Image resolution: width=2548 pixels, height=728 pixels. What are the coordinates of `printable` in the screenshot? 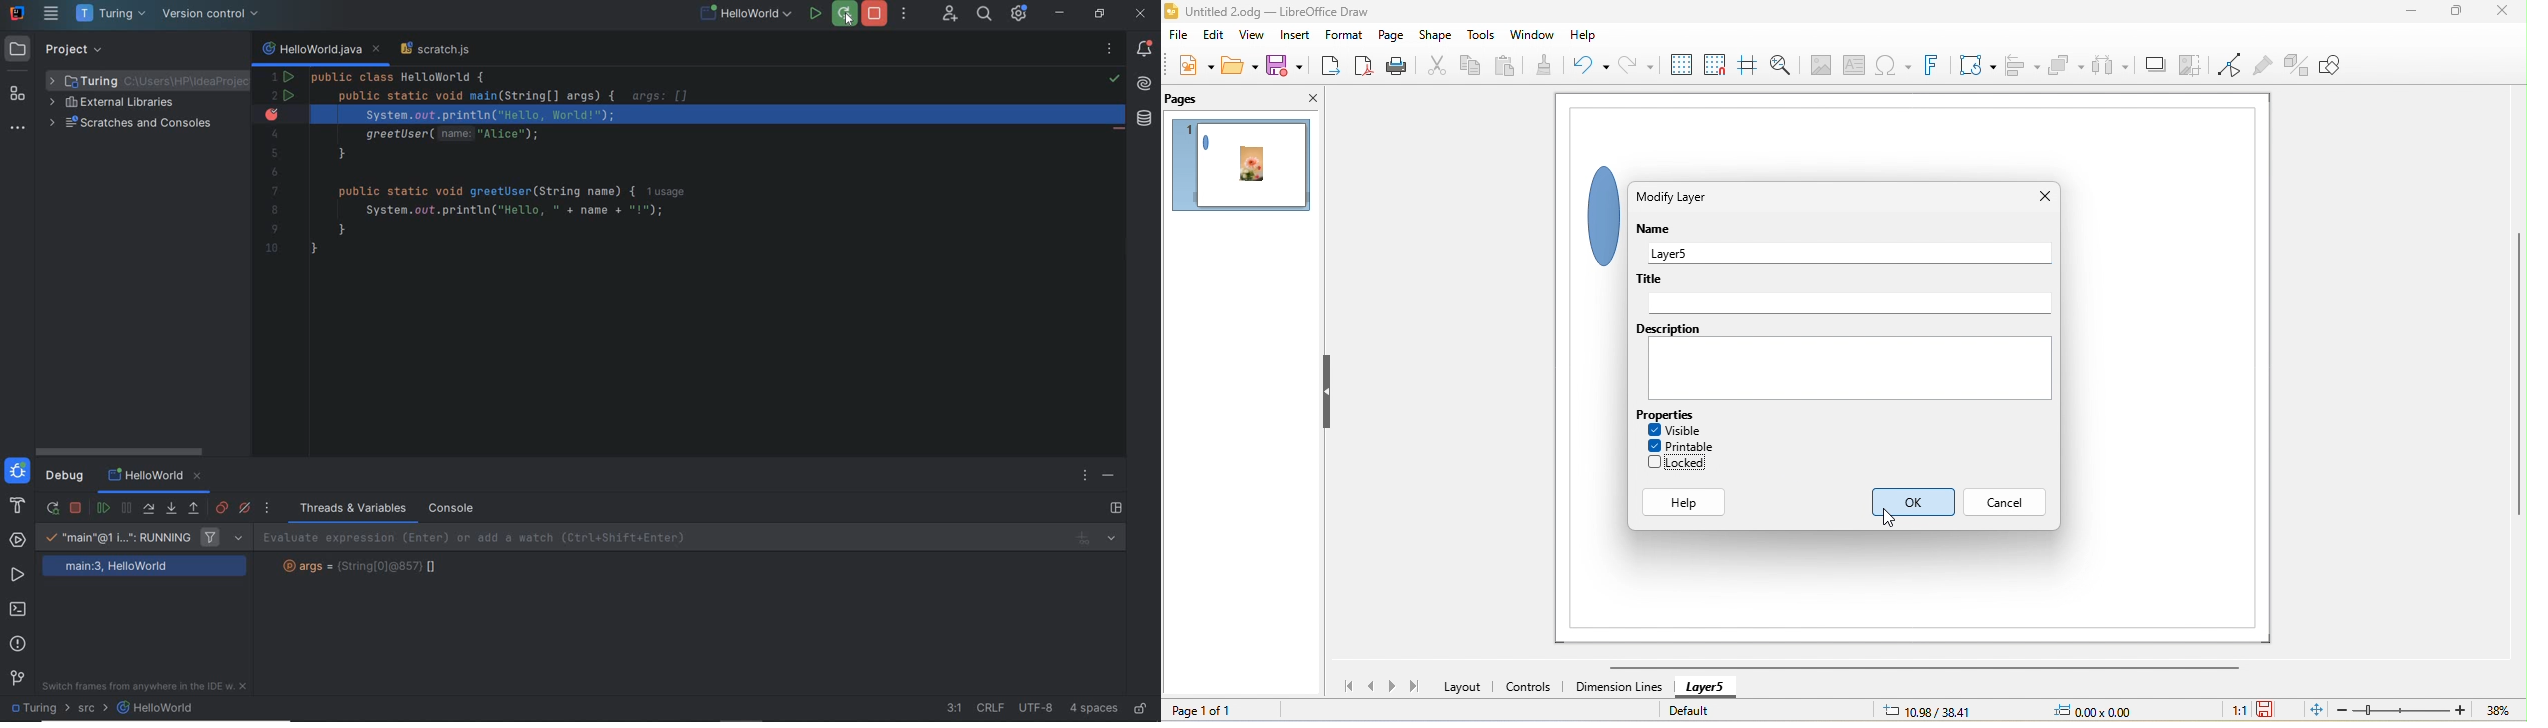 It's located at (1682, 446).